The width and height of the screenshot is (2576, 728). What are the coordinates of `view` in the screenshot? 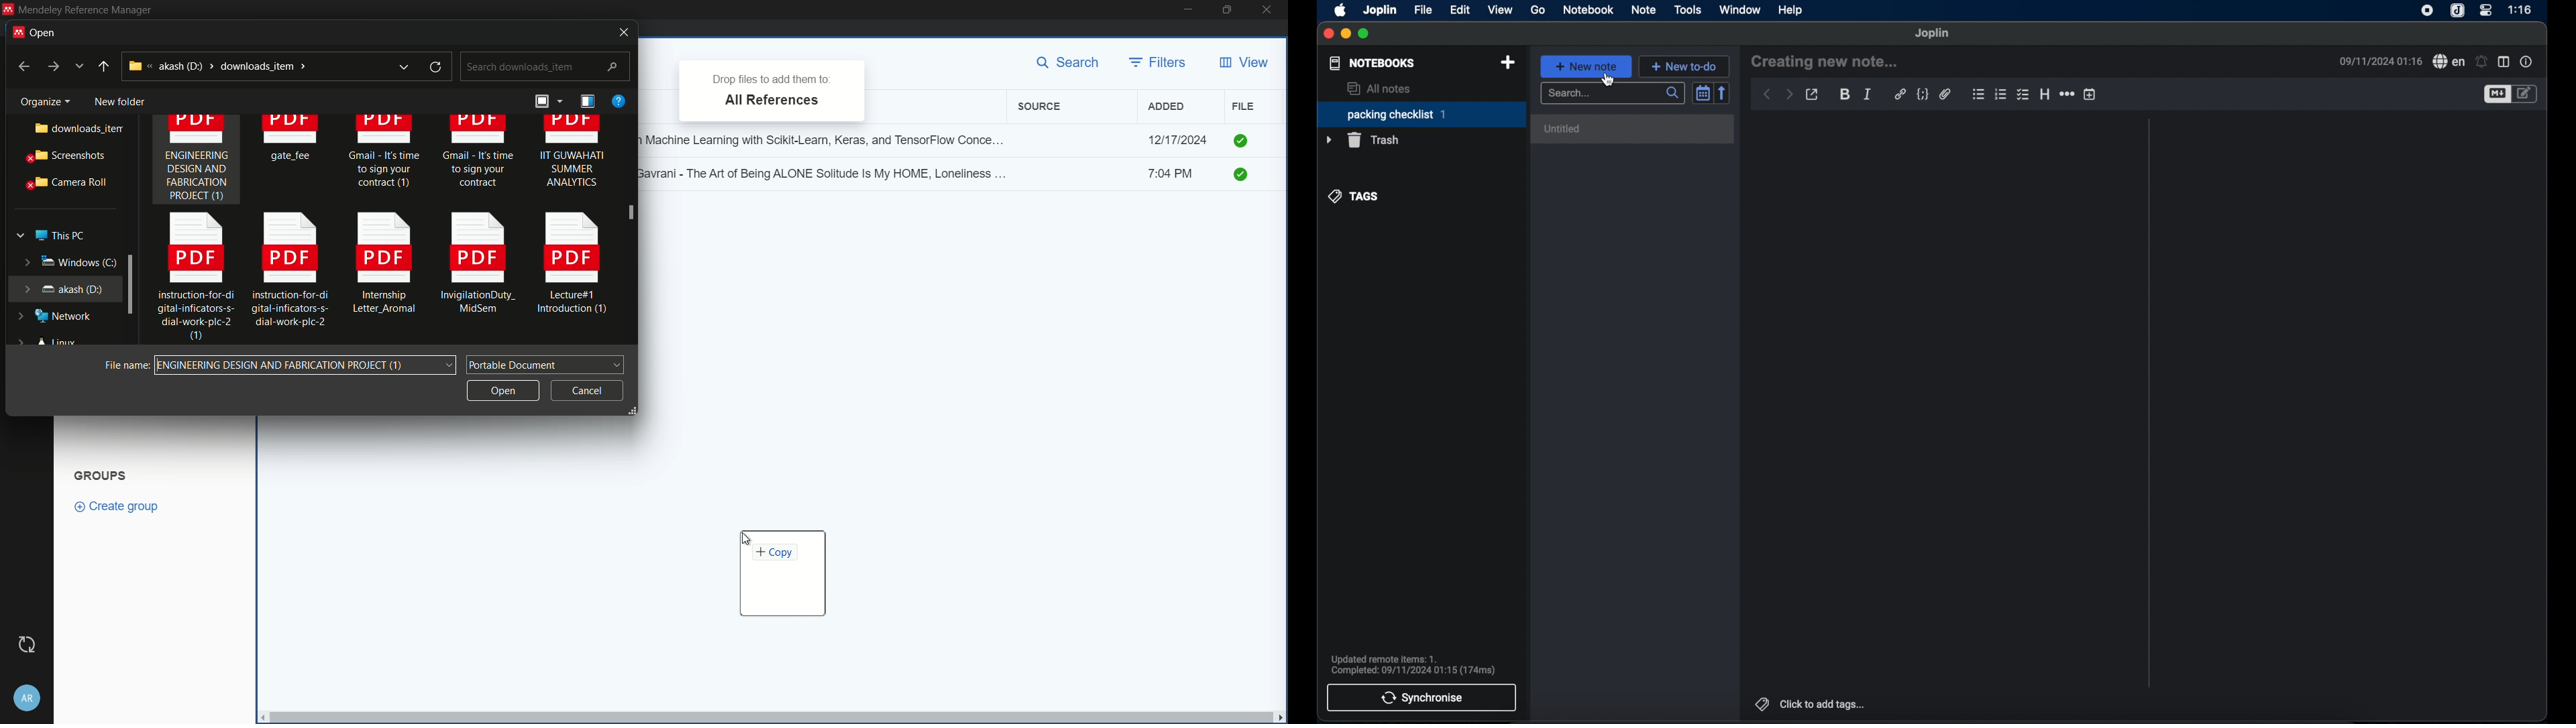 It's located at (1243, 63).